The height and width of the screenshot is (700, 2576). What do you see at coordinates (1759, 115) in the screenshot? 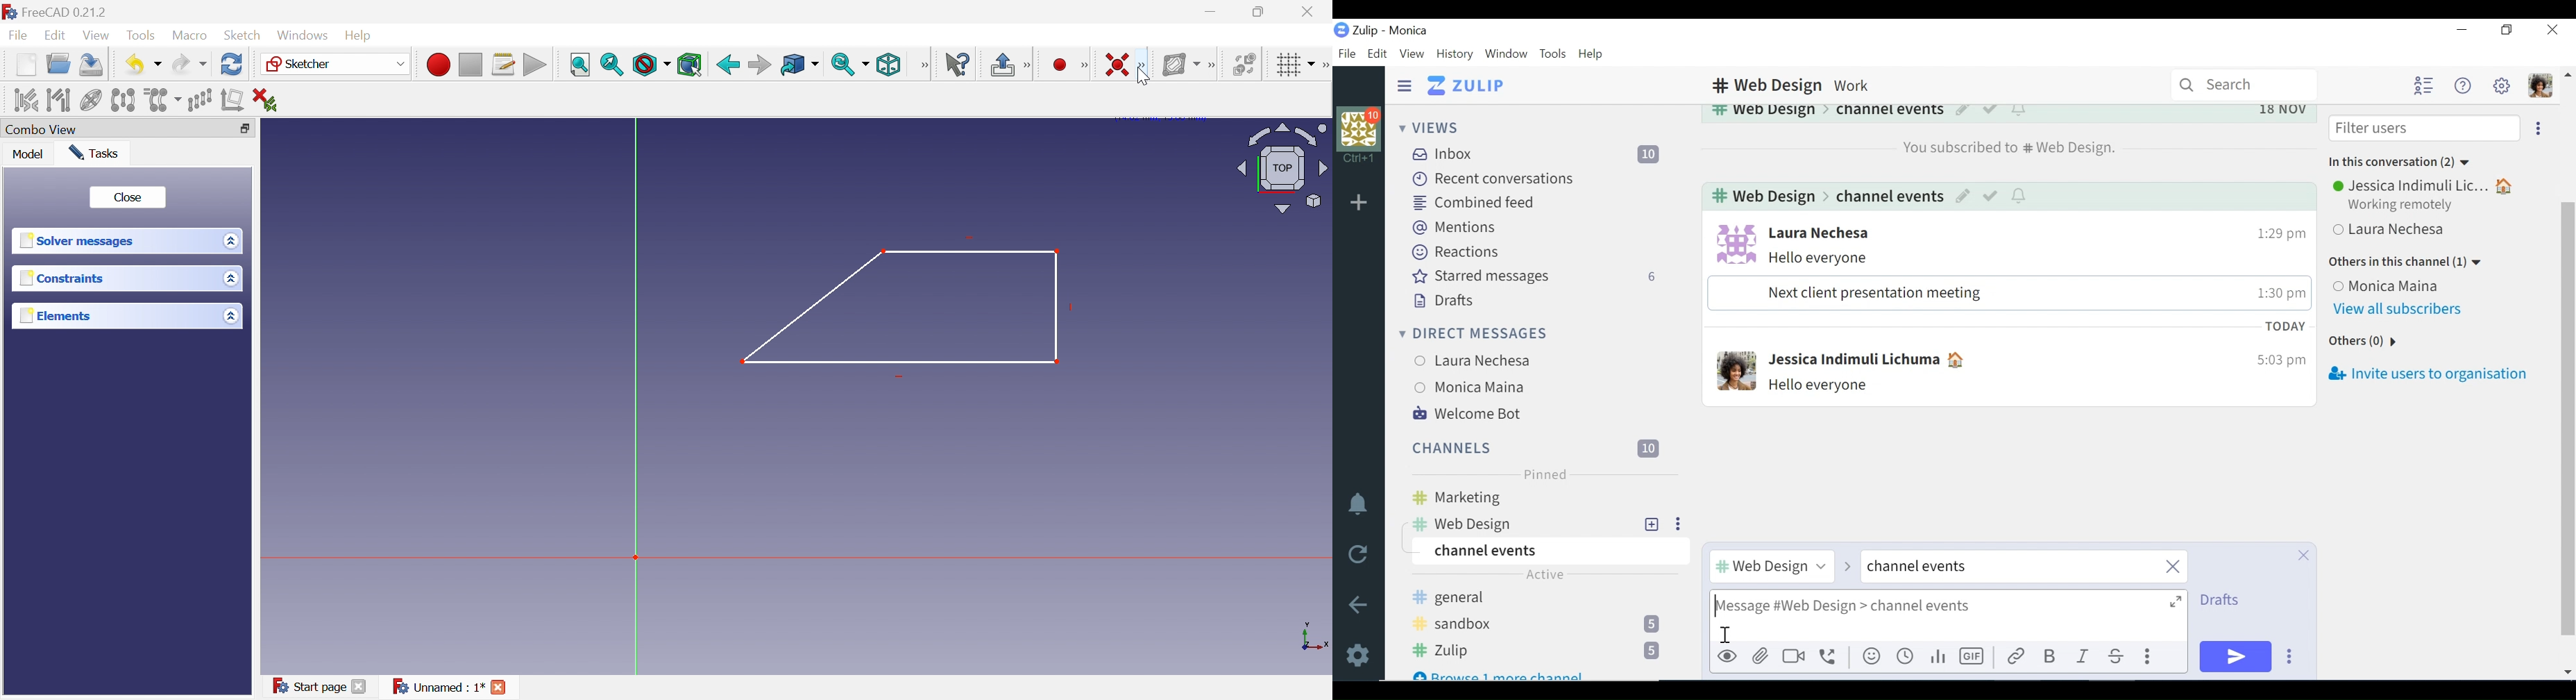
I see `web design Channel` at bounding box center [1759, 115].